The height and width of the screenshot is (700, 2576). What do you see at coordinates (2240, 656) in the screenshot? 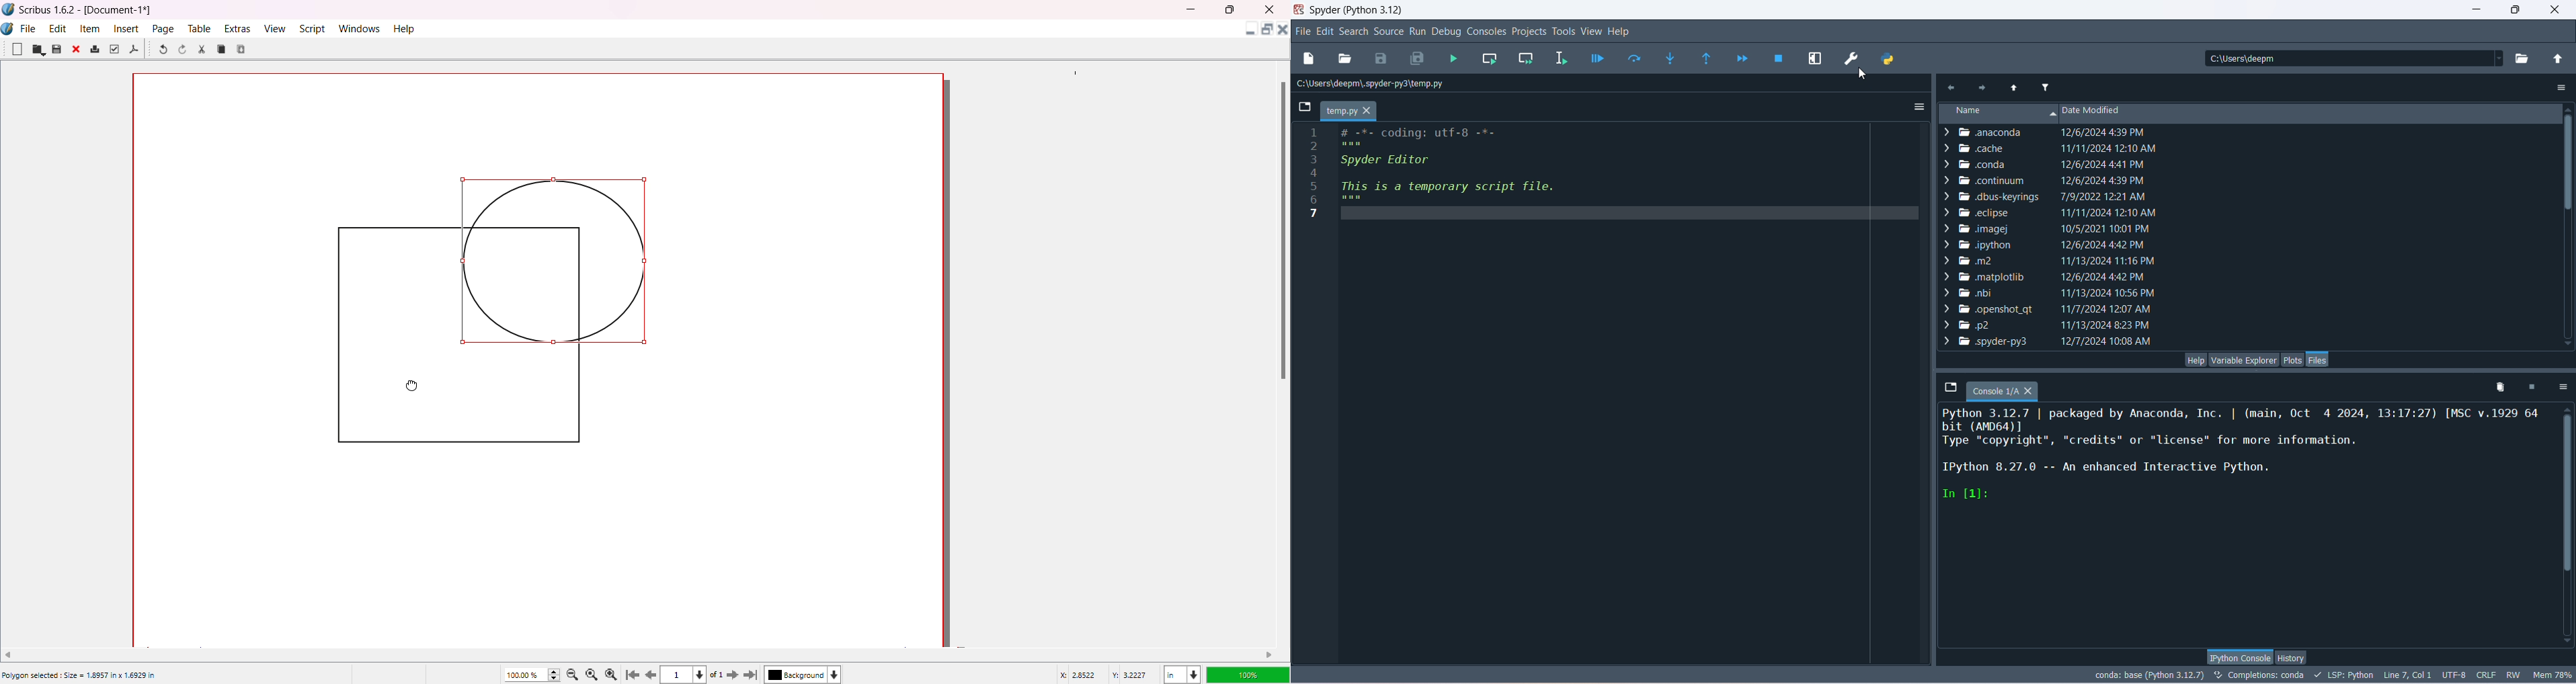
I see `IPython console` at bounding box center [2240, 656].